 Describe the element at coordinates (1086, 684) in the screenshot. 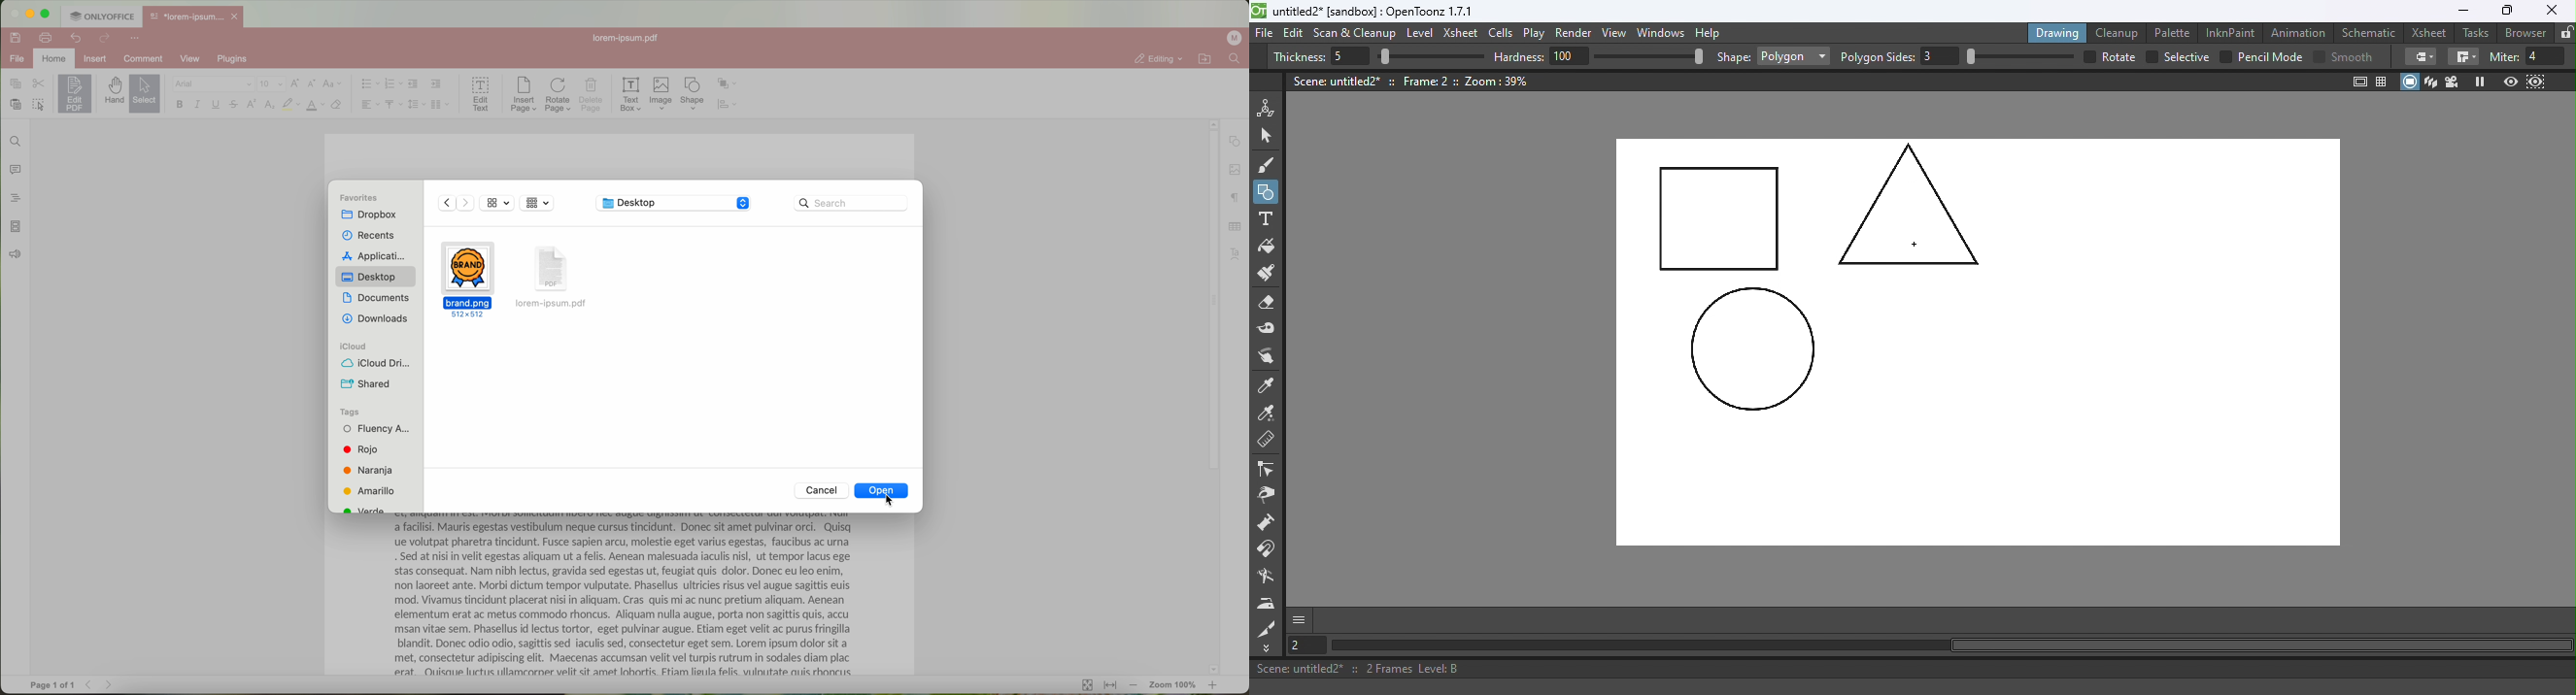

I see `fit to page` at that location.